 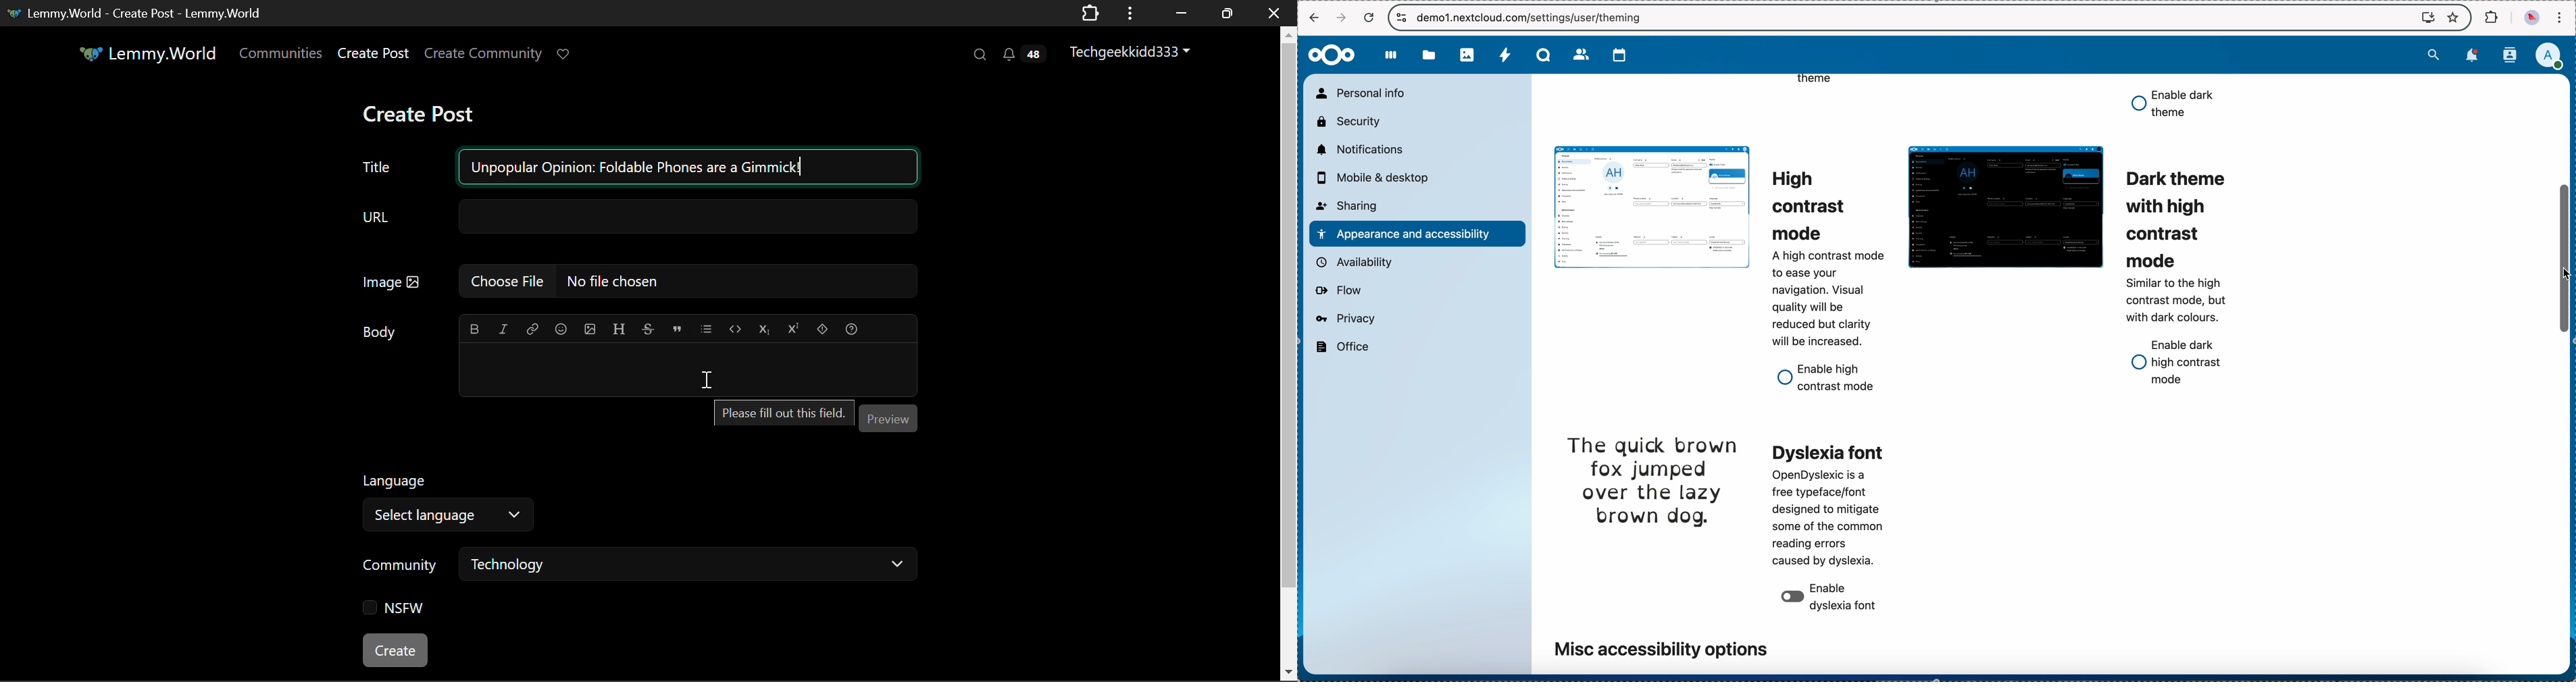 What do you see at coordinates (978, 54) in the screenshot?
I see `Search ` at bounding box center [978, 54].